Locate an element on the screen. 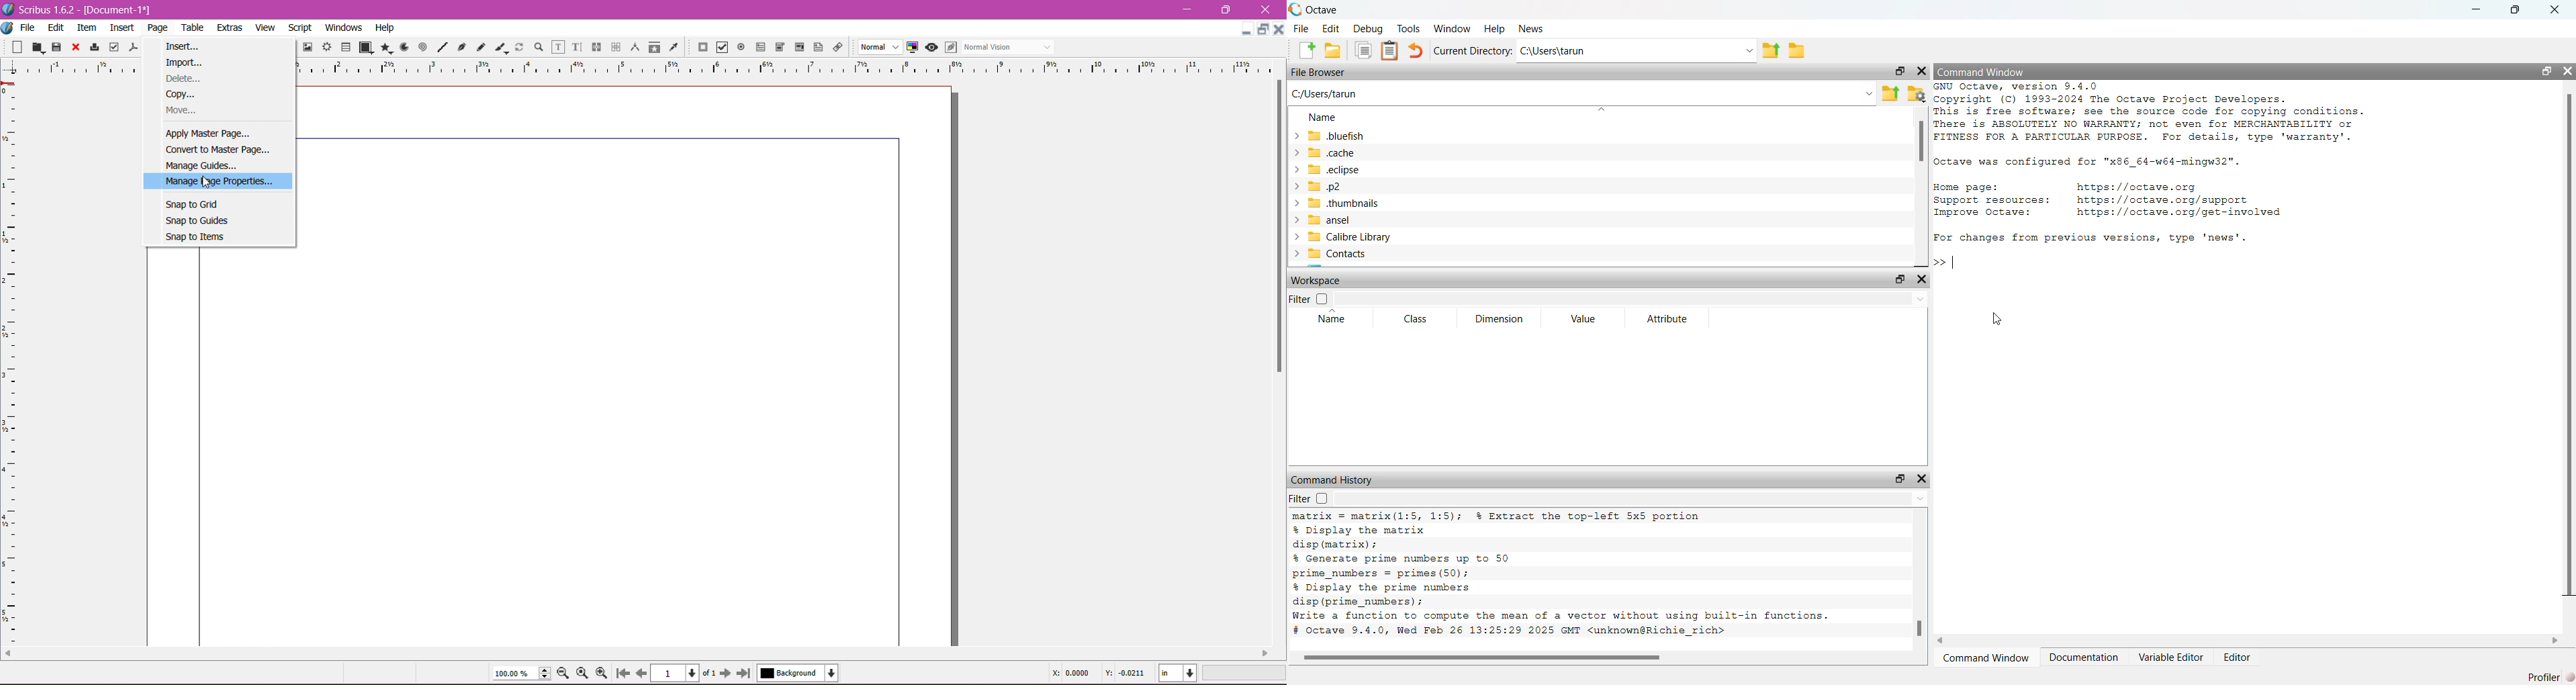 This screenshot has height=700, width=2576. Current Zoom Level is located at coordinates (516, 674).